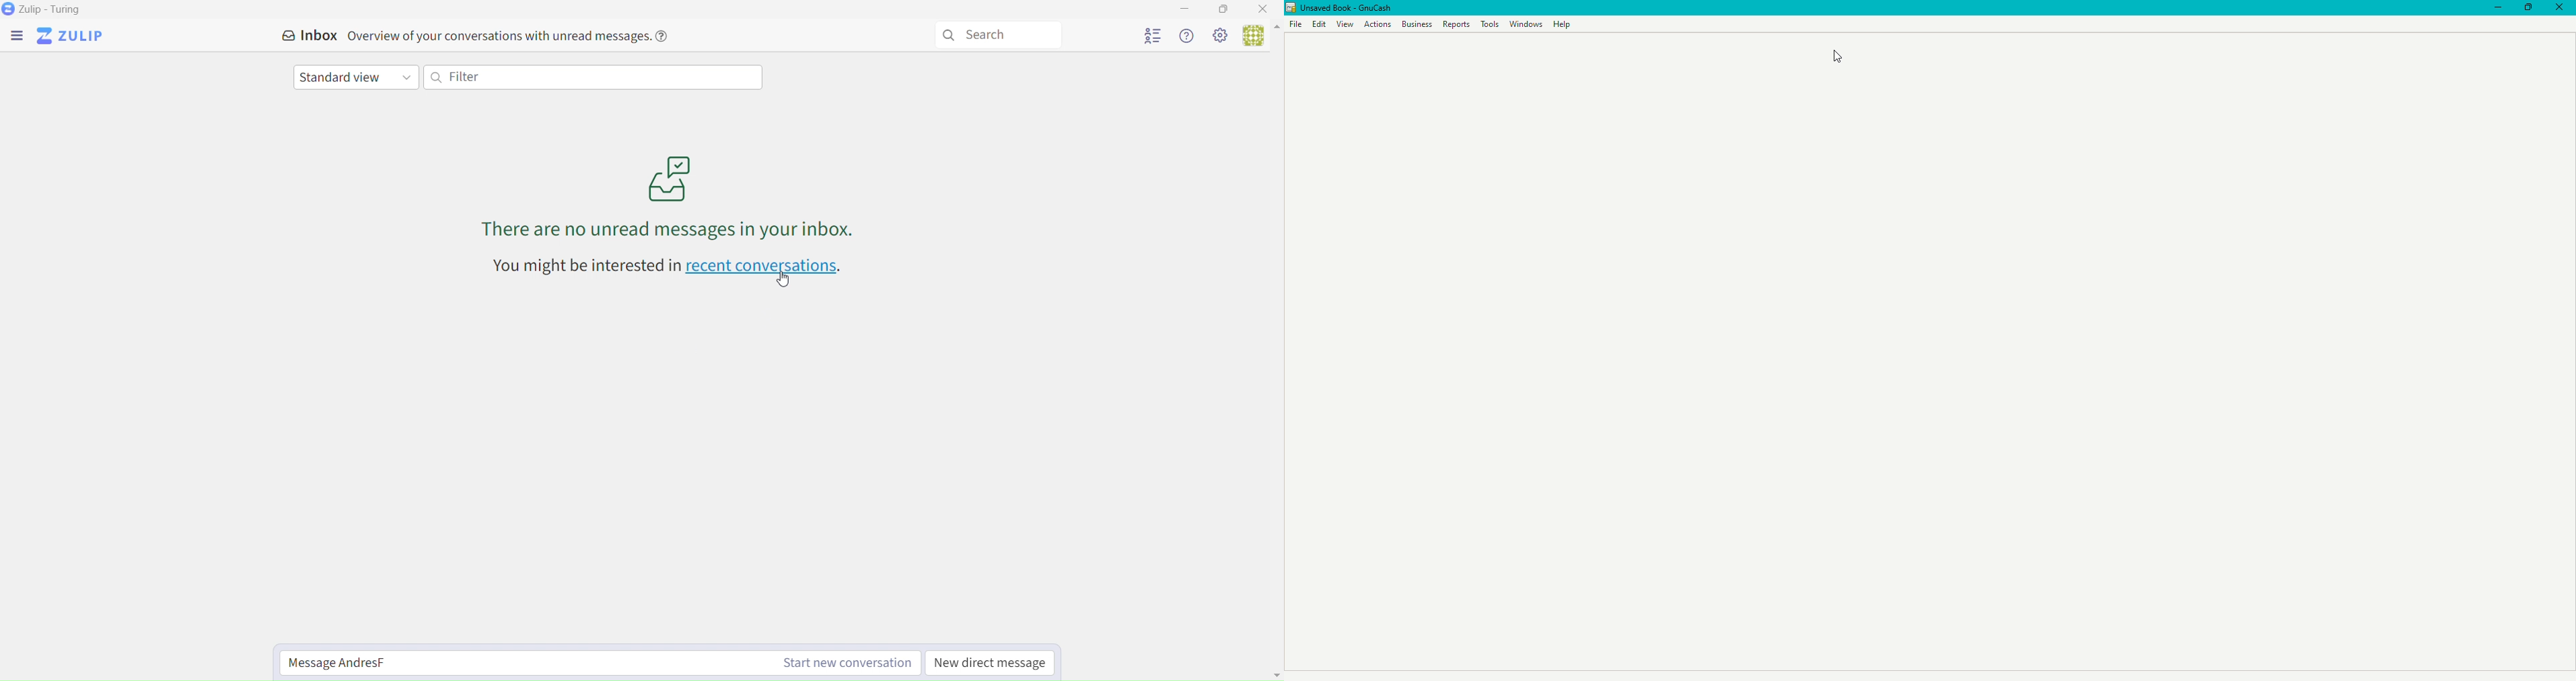  I want to click on Close, so click(1266, 11).